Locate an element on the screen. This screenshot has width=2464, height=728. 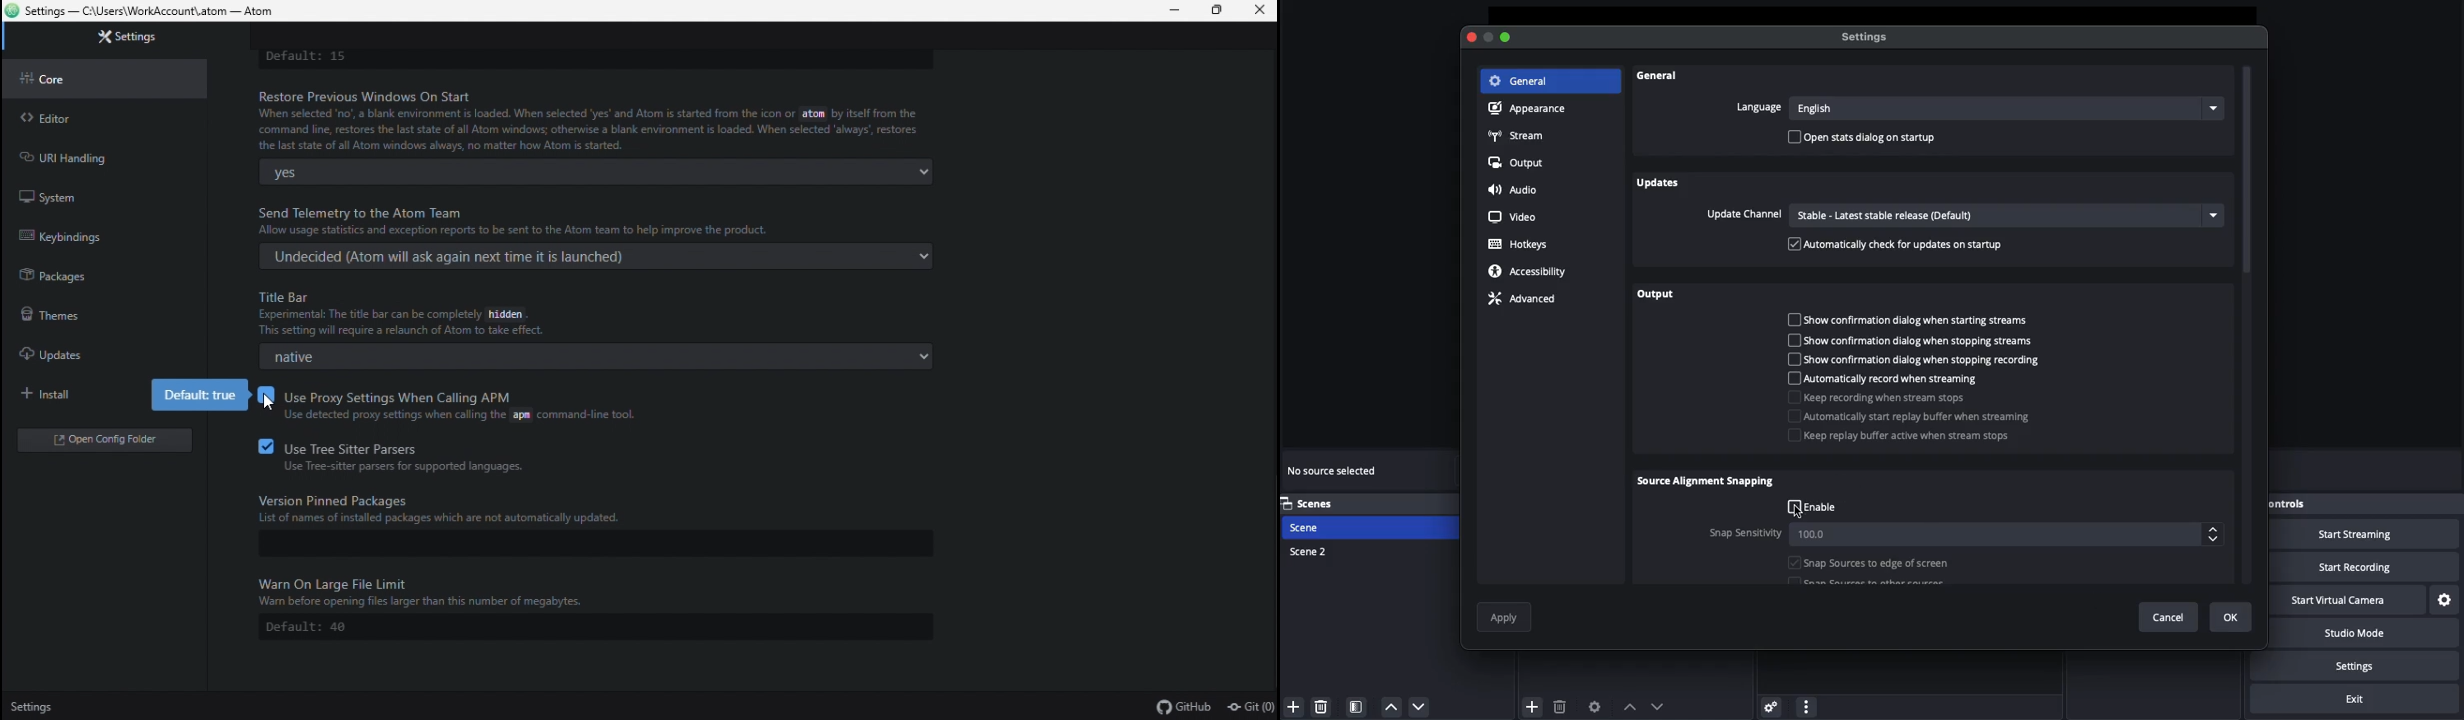
Source preferences is located at coordinates (1597, 707).